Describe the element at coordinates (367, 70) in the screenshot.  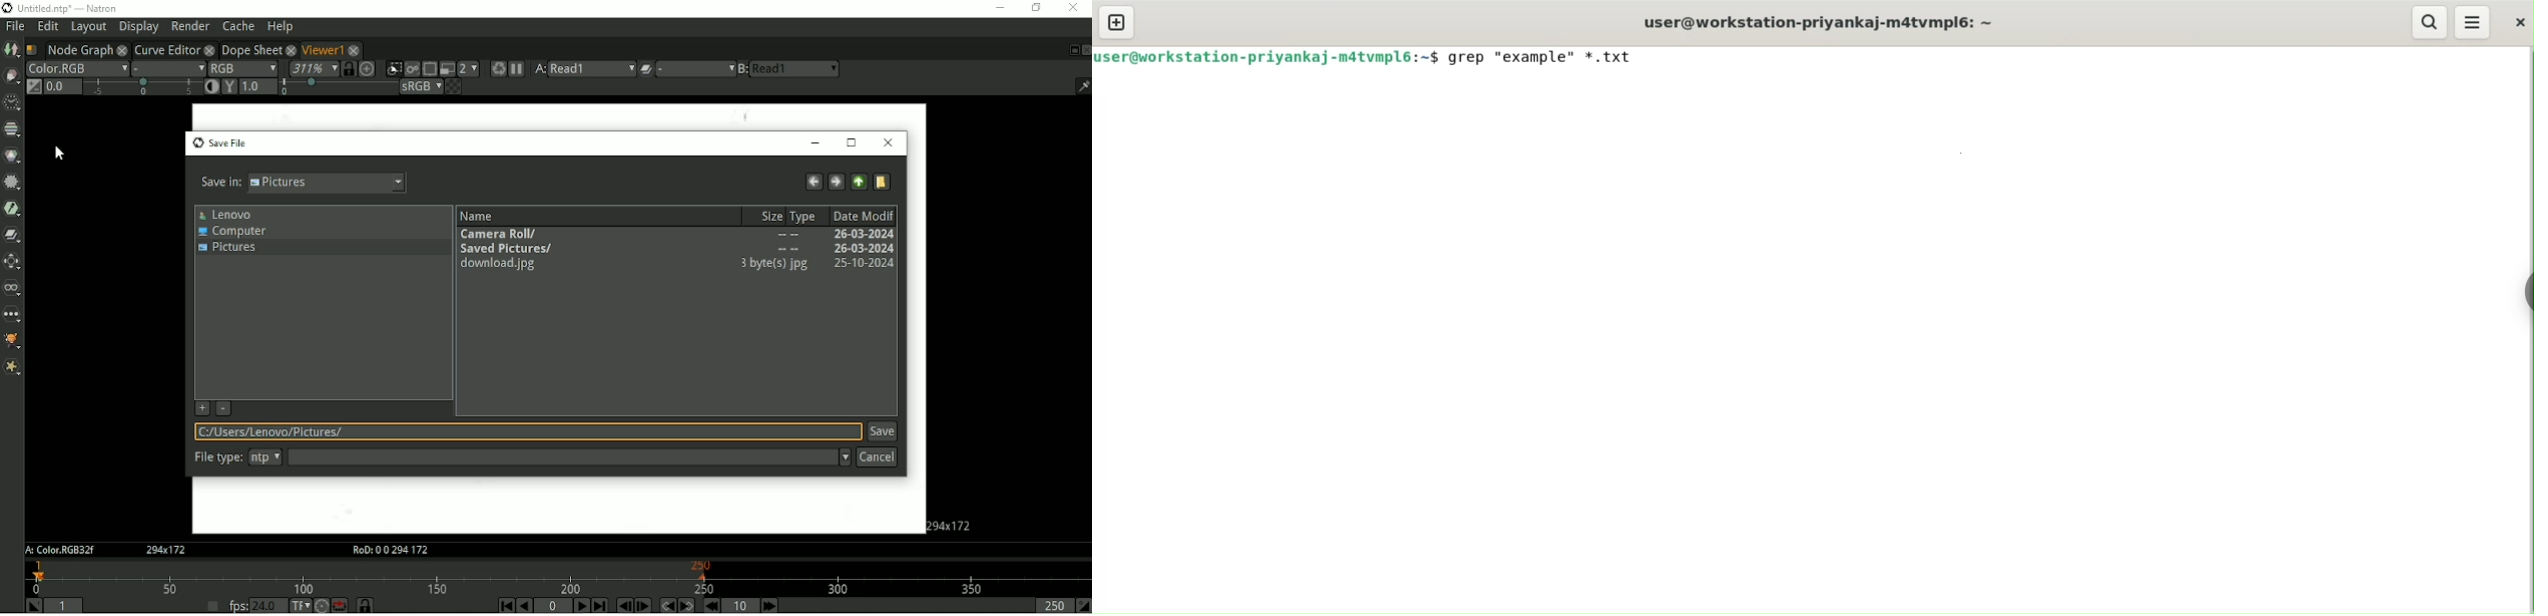
I see `Scale image` at that location.